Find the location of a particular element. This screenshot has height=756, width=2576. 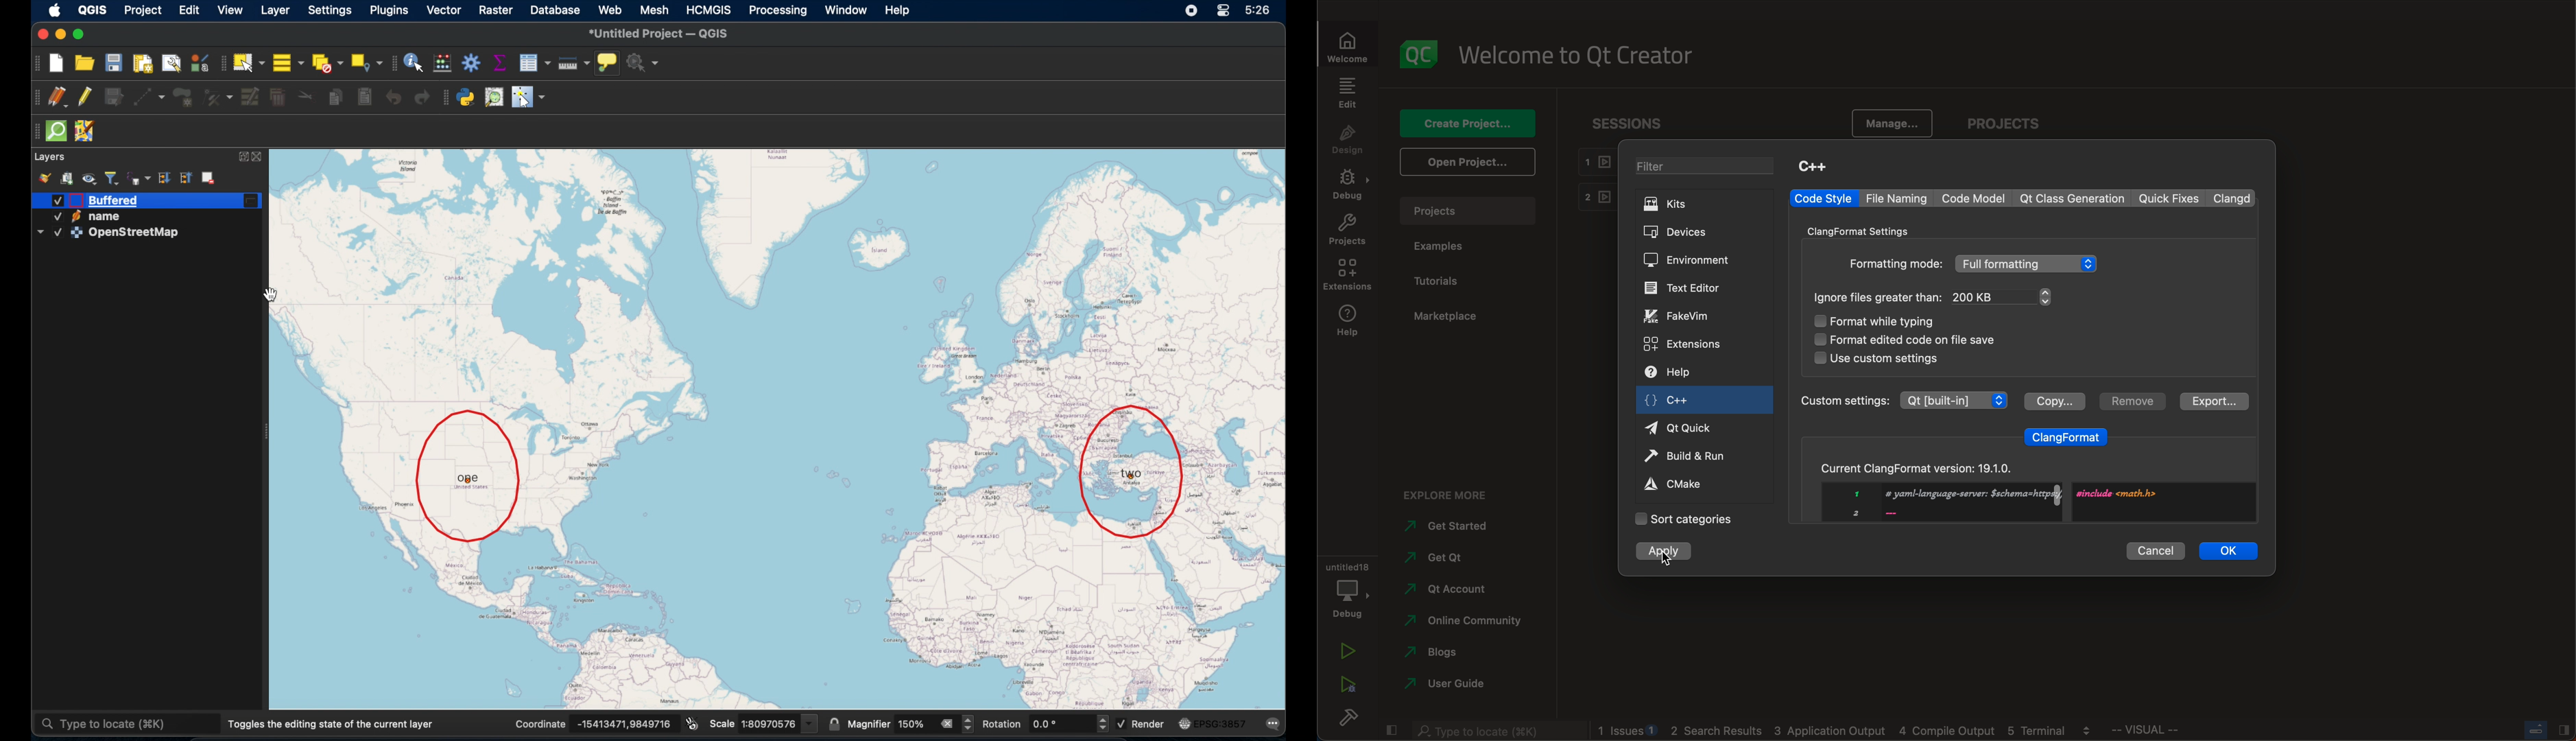

someplace search is located at coordinates (494, 97).